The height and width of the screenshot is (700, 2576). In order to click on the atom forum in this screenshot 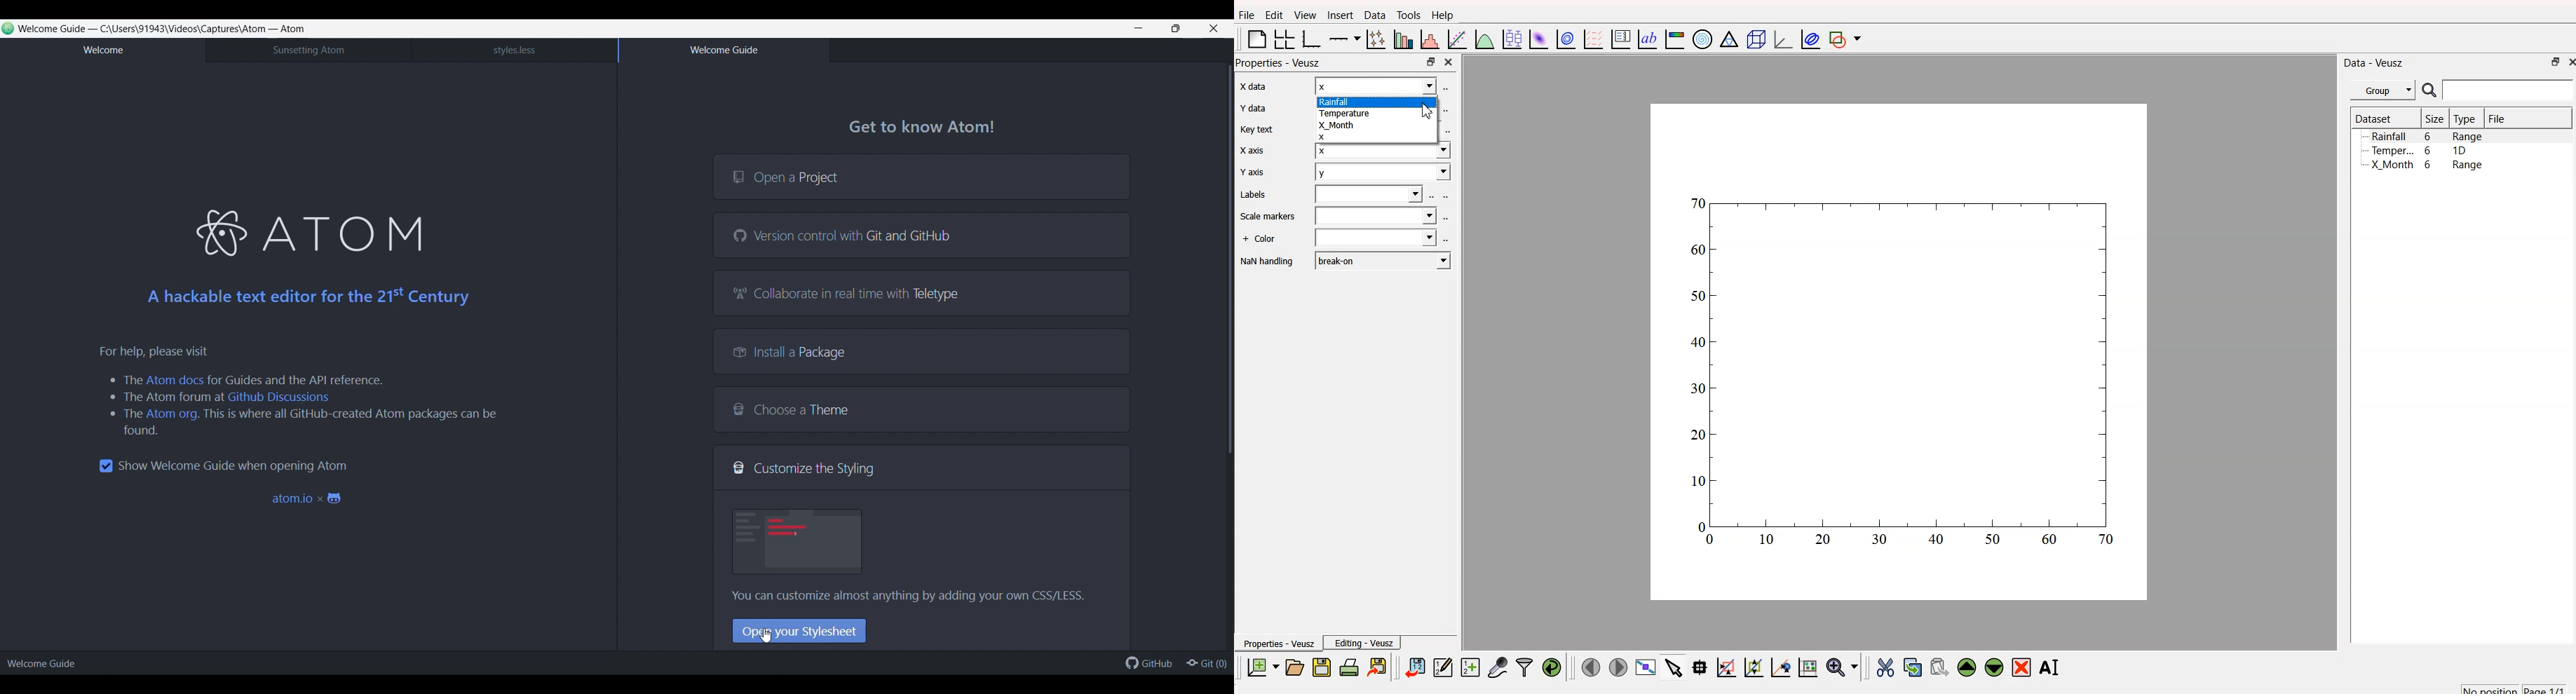, I will do `click(164, 398)`.